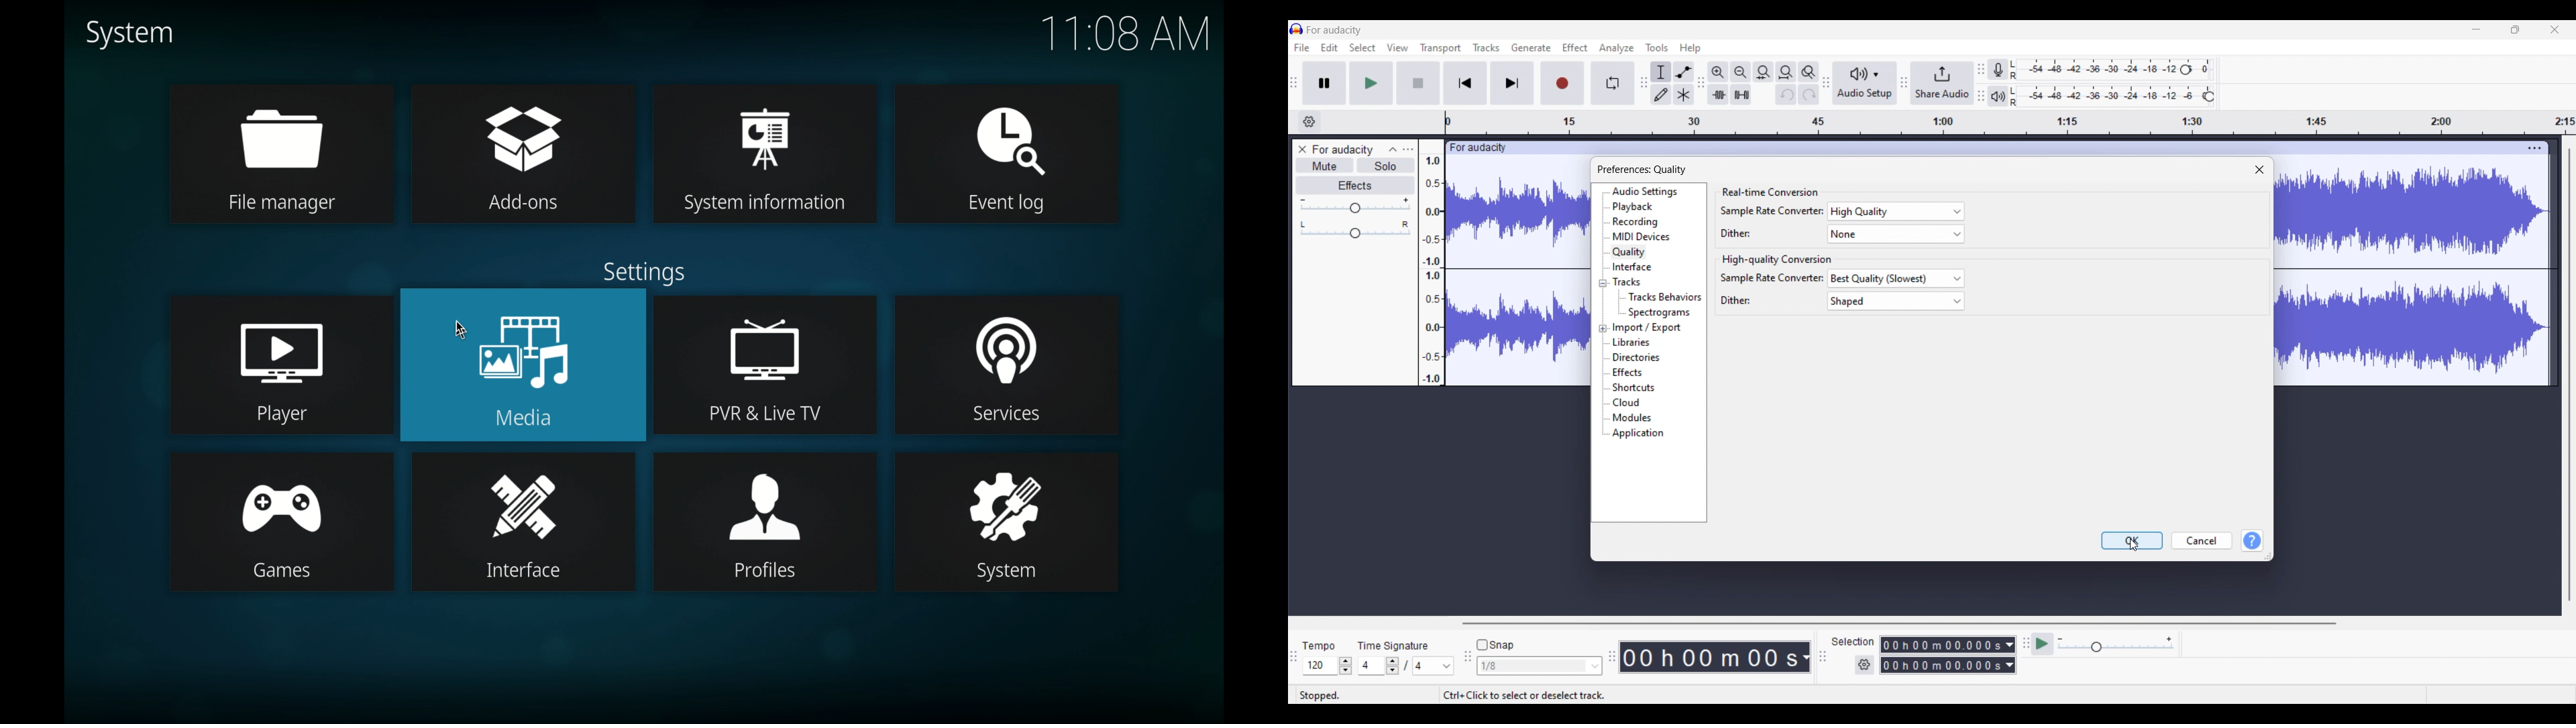 The width and height of the screenshot is (2576, 728). What do you see at coordinates (1617, 48) in the screenshot?
I see `Analyze menu` at bounding box center [1617, 48].